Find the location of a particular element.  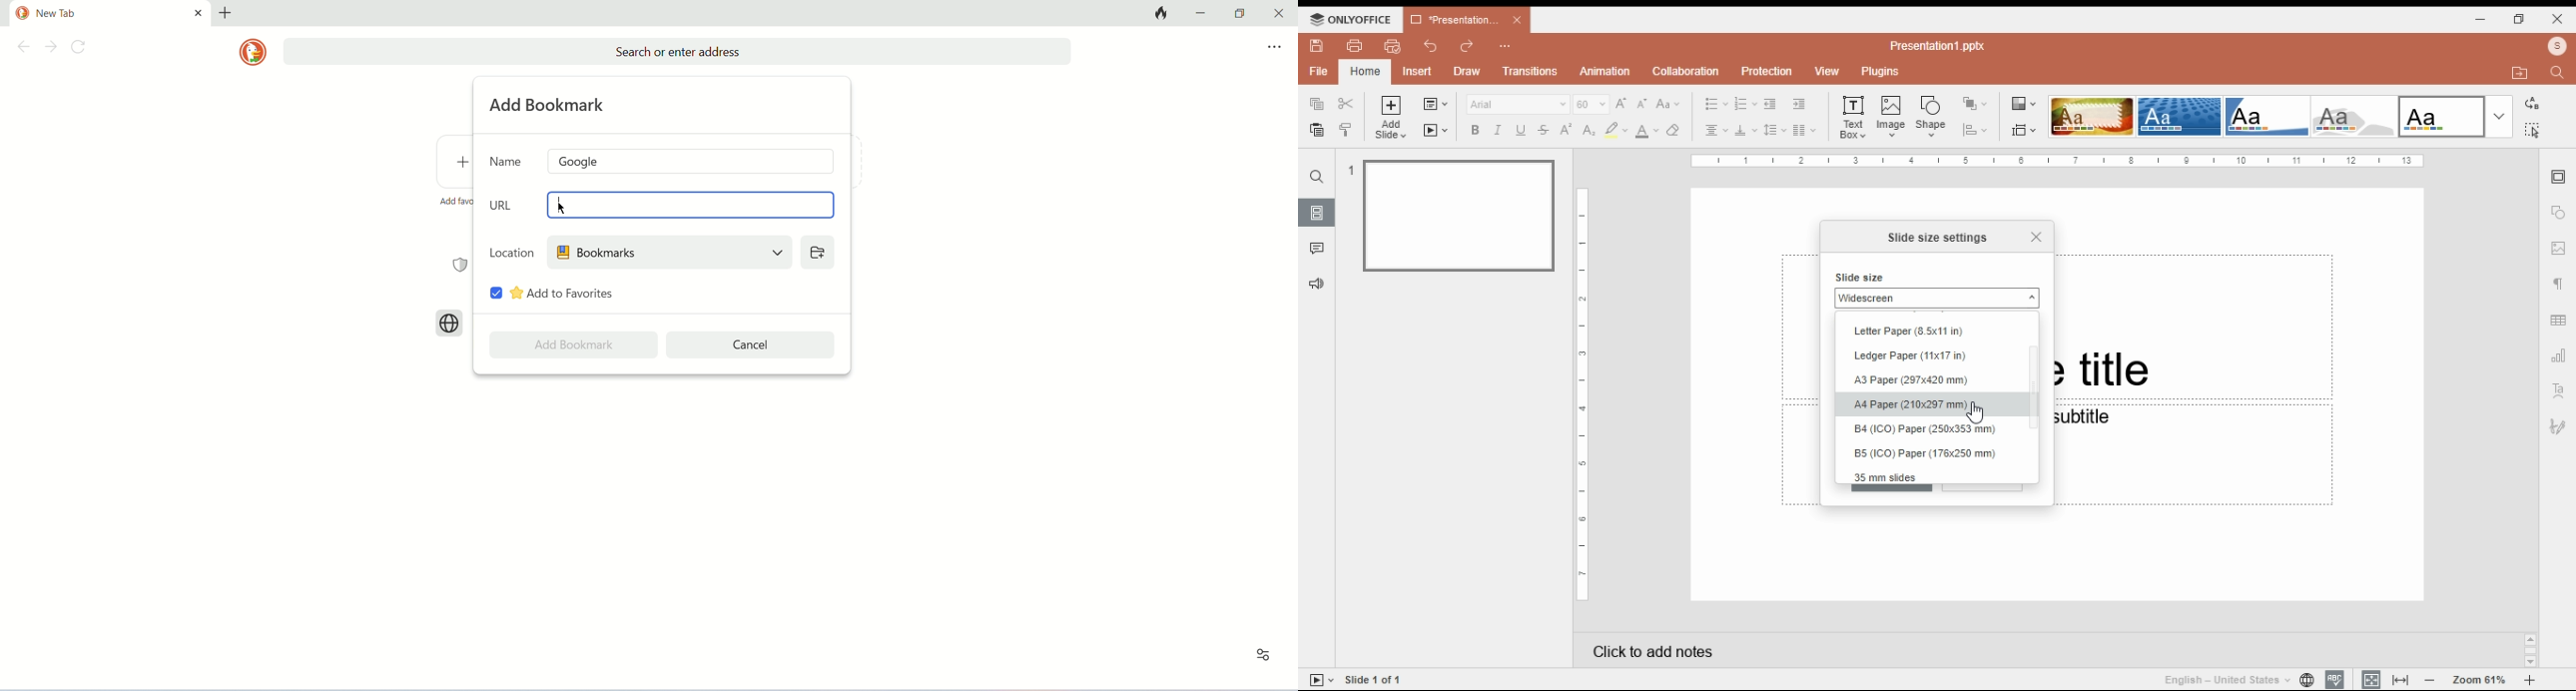

scroll bar is located at coordinates (2038, 394).